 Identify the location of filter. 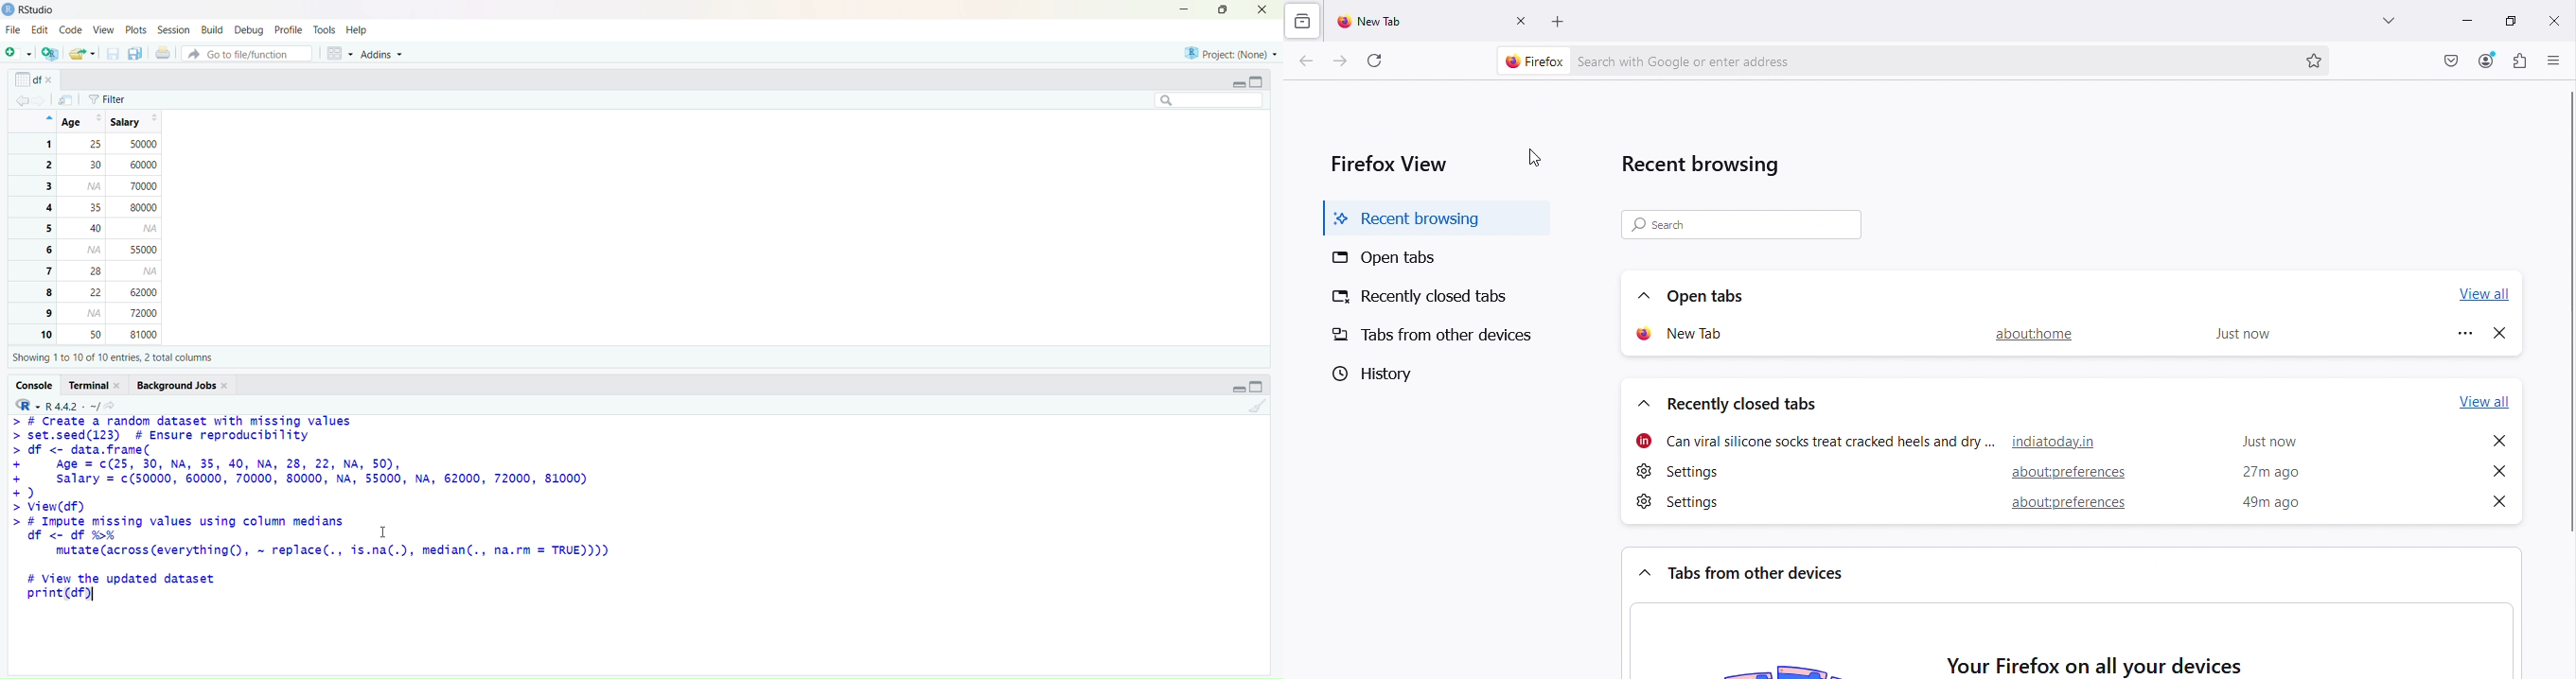
(110, 100).